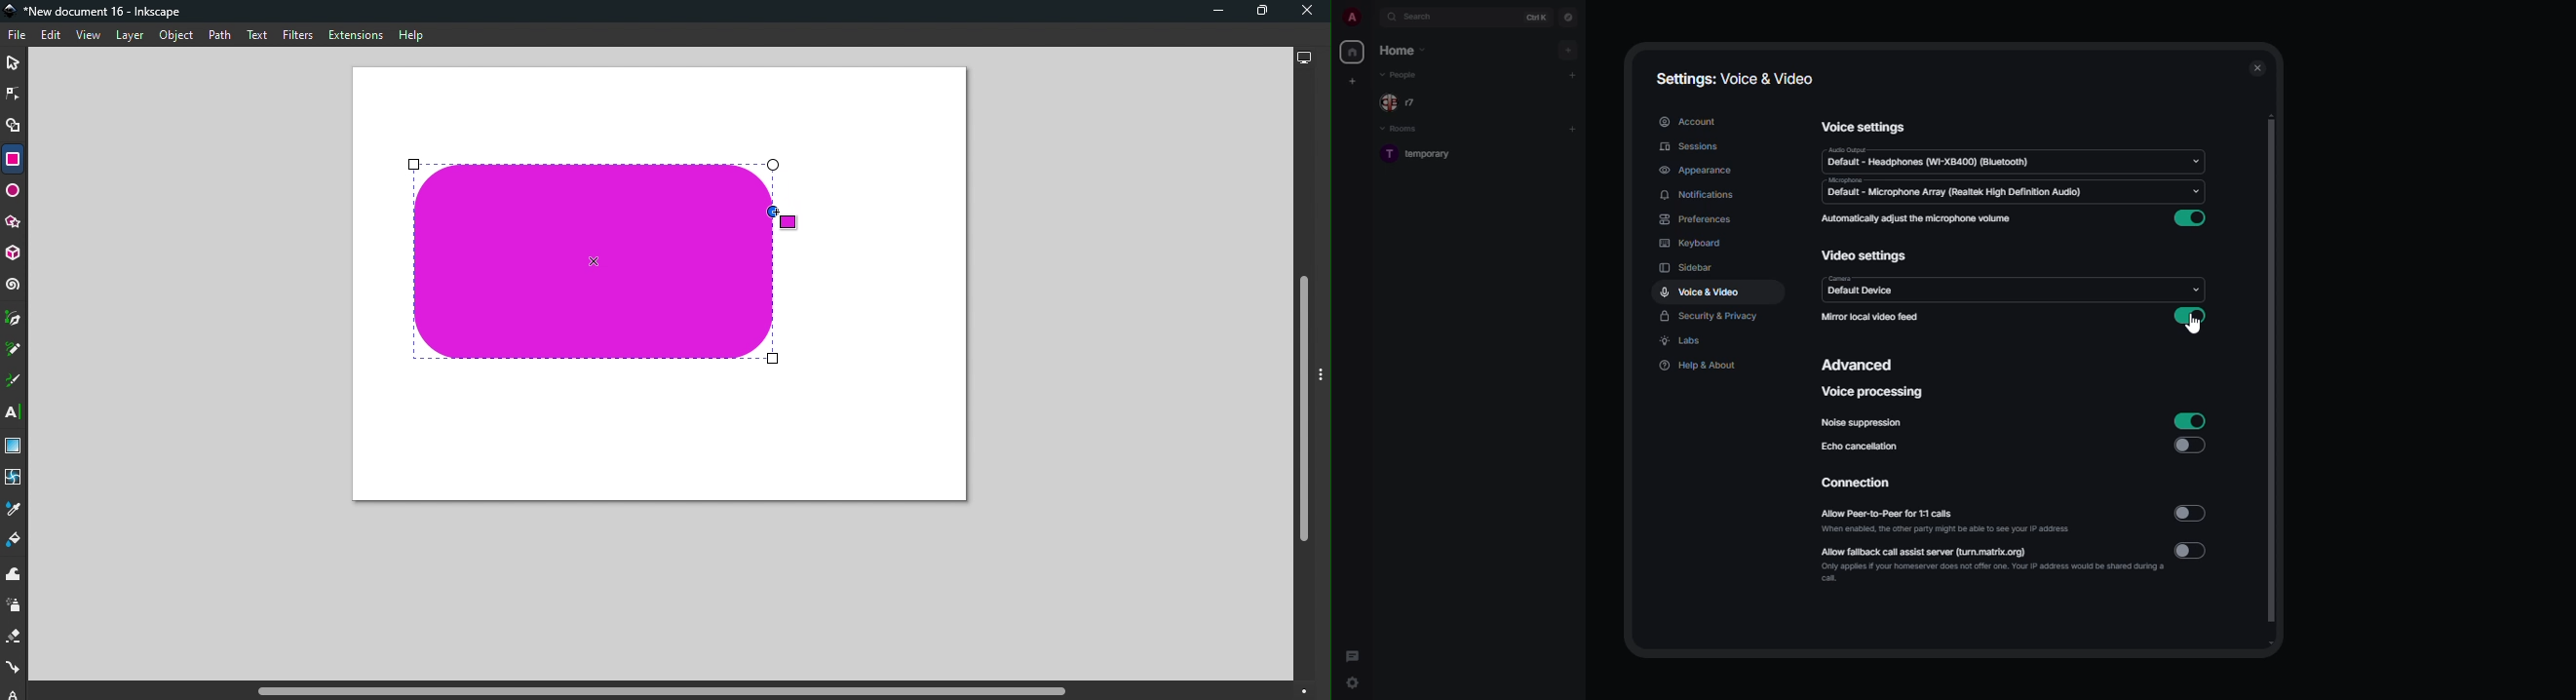 The height and width of the screenshot is (700, 2576). I want to click on enabled, so click(2189, 316).